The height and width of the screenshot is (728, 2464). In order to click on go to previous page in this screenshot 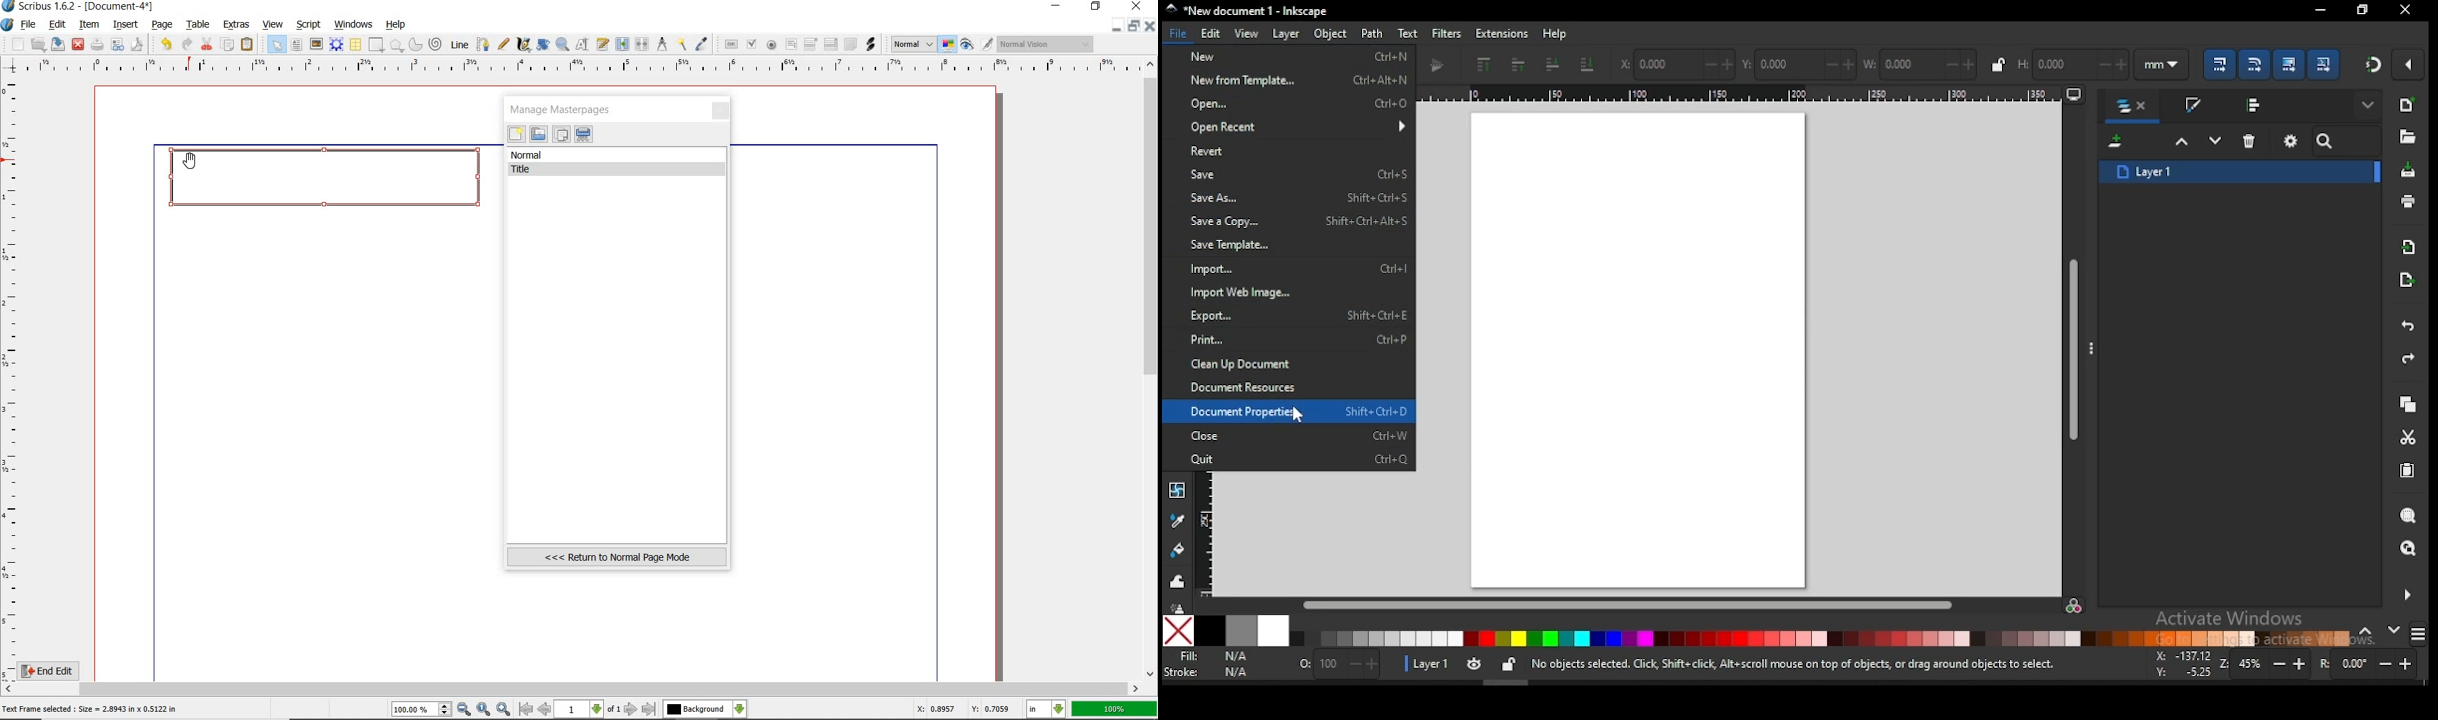, I will do `click(546, 710)`.